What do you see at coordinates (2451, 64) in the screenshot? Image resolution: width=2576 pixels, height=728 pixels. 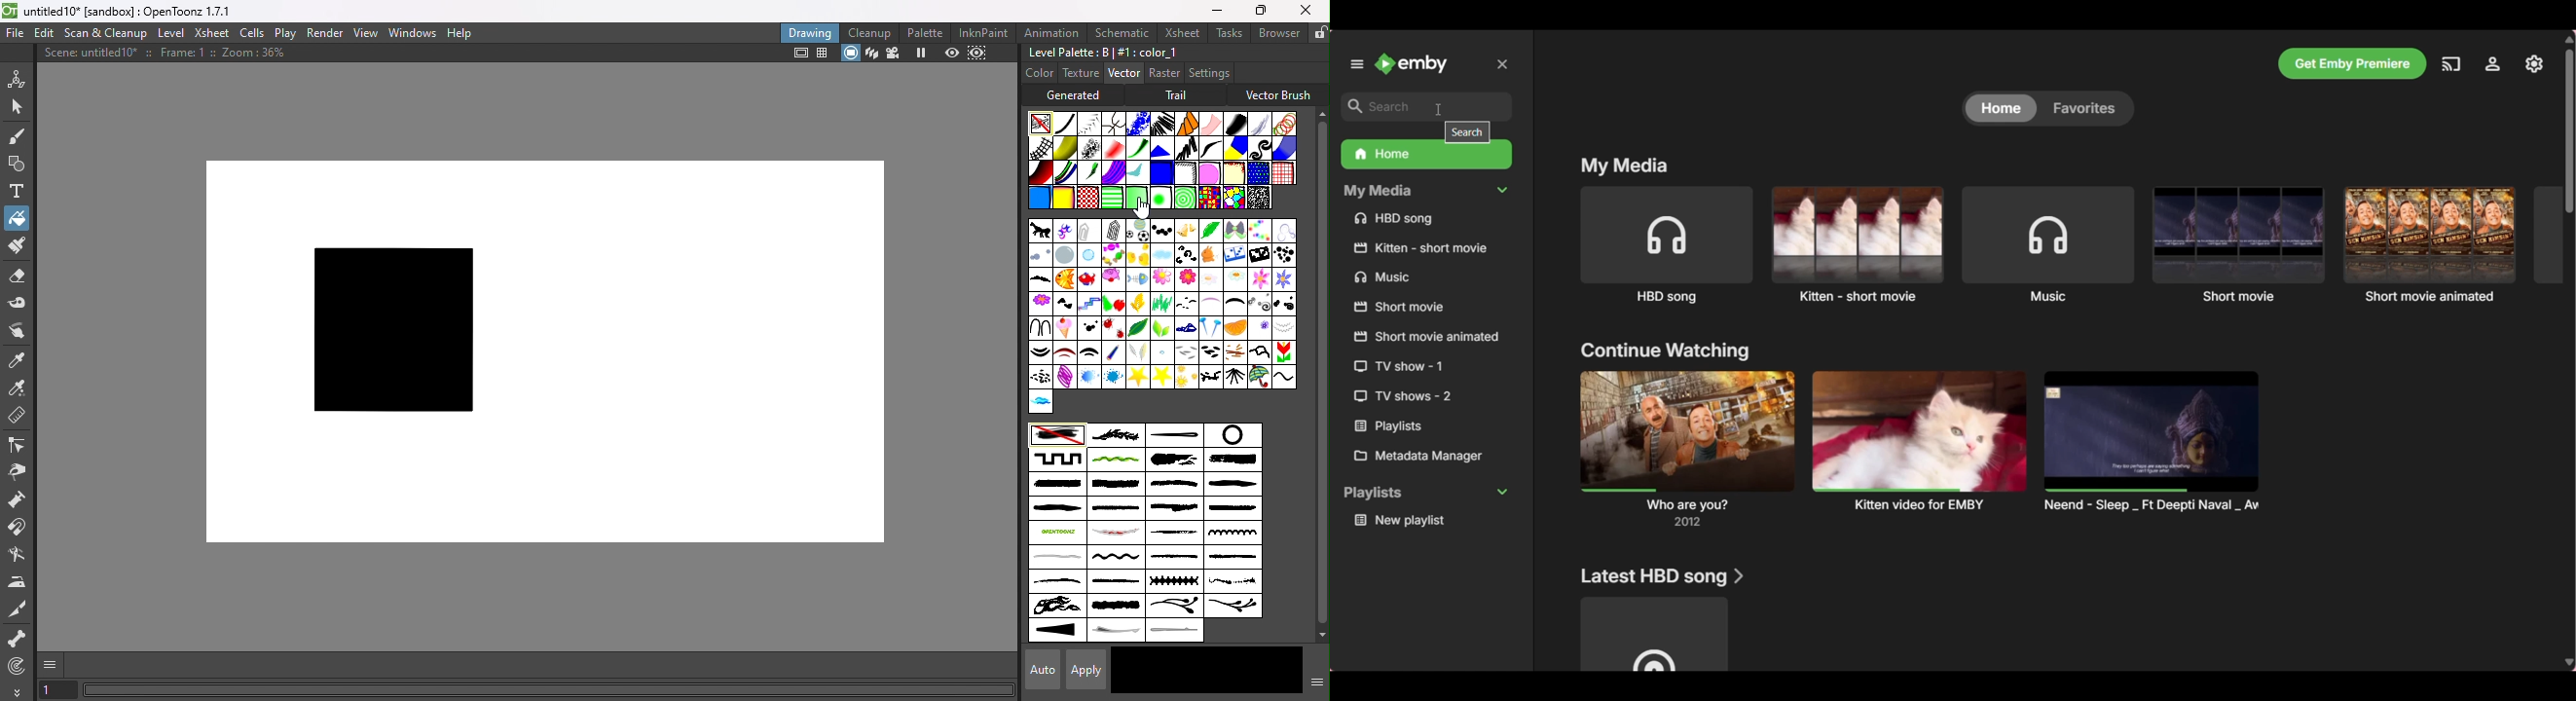 I see `Play on another device` at bounding box center [2451, 64].